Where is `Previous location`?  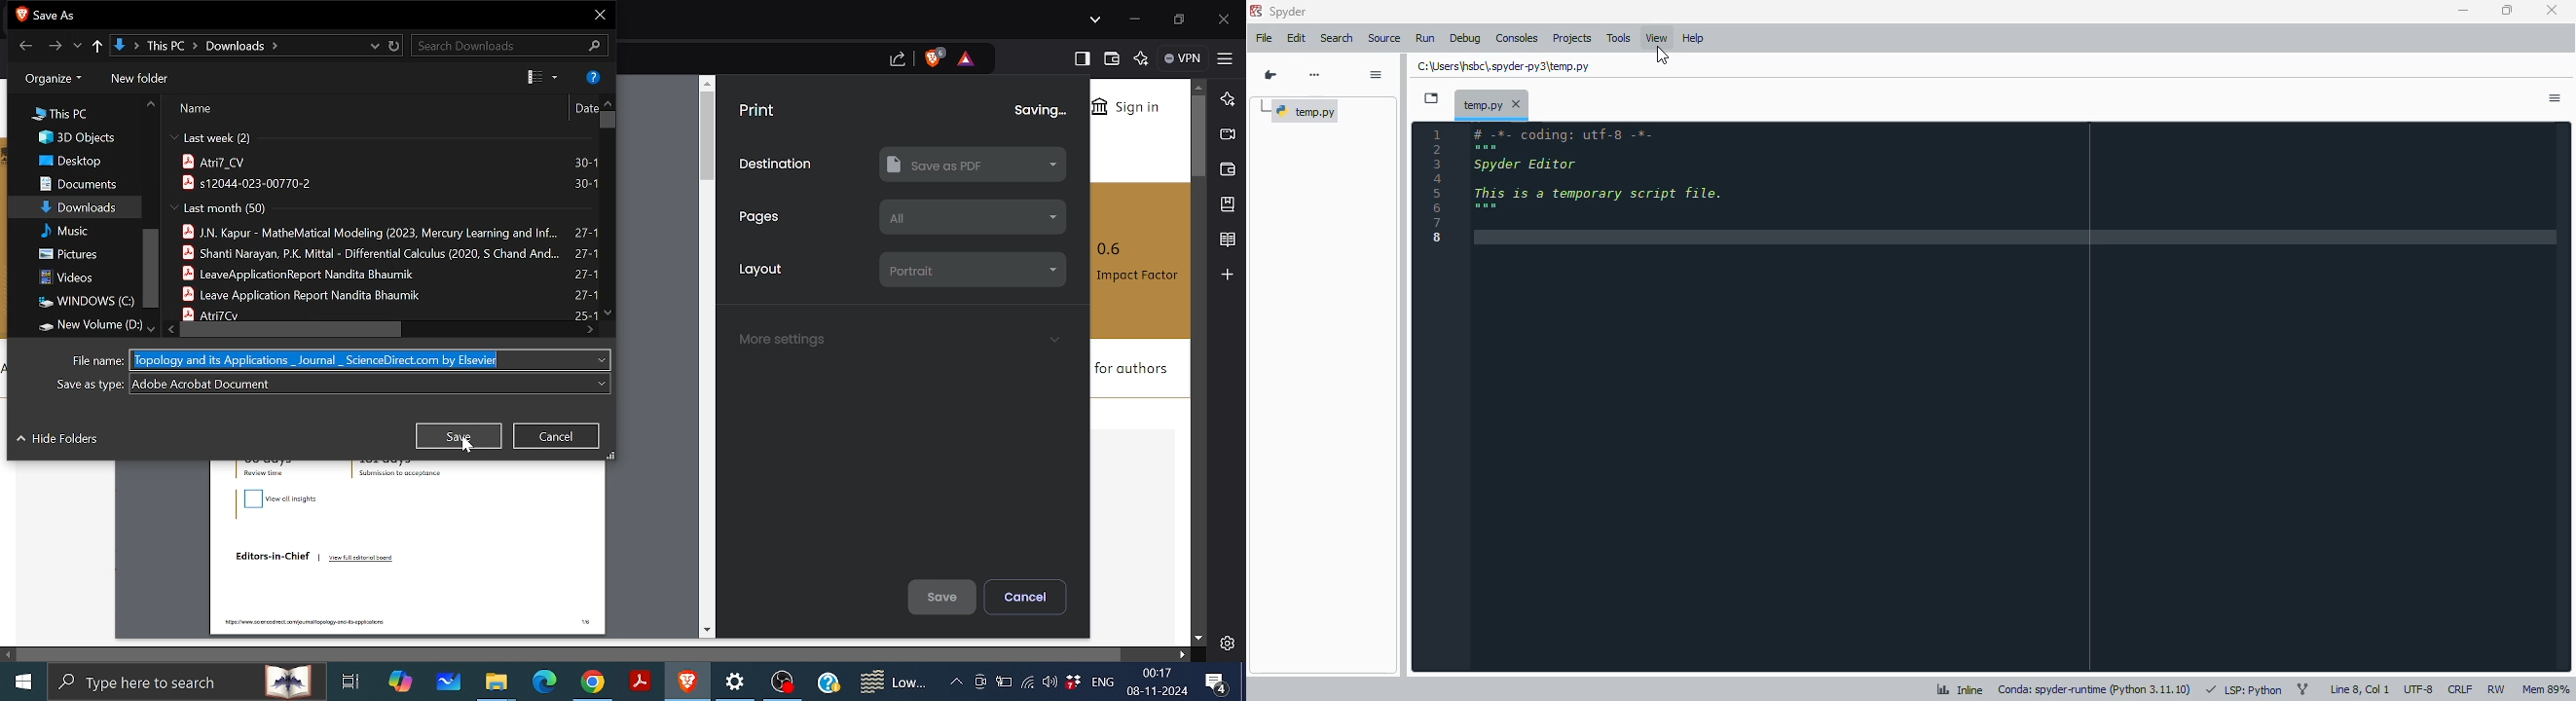
Previous location is located at coordinates (377, 47).